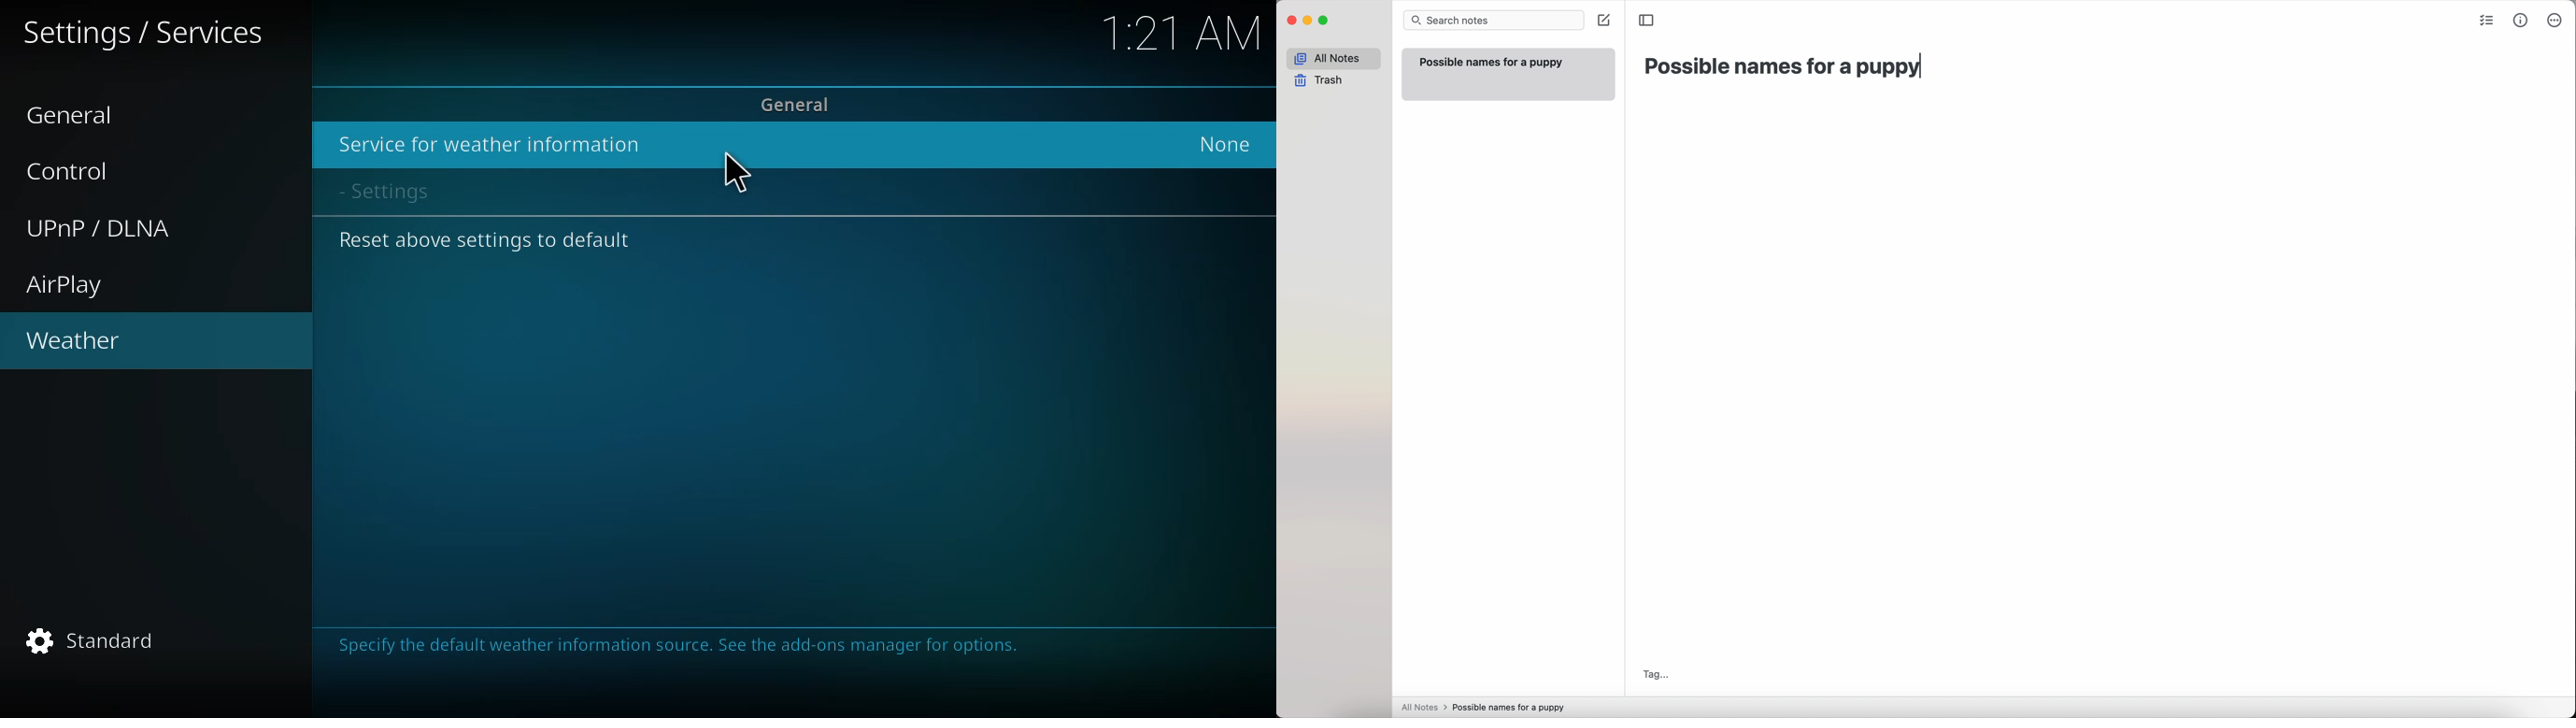 This screenshot has width=2576, height=728. What do you see at coordinates (1487, 706) in the screenshot?
I see `all notes > possible names for a puppy` at bounding box center [1487, 706].